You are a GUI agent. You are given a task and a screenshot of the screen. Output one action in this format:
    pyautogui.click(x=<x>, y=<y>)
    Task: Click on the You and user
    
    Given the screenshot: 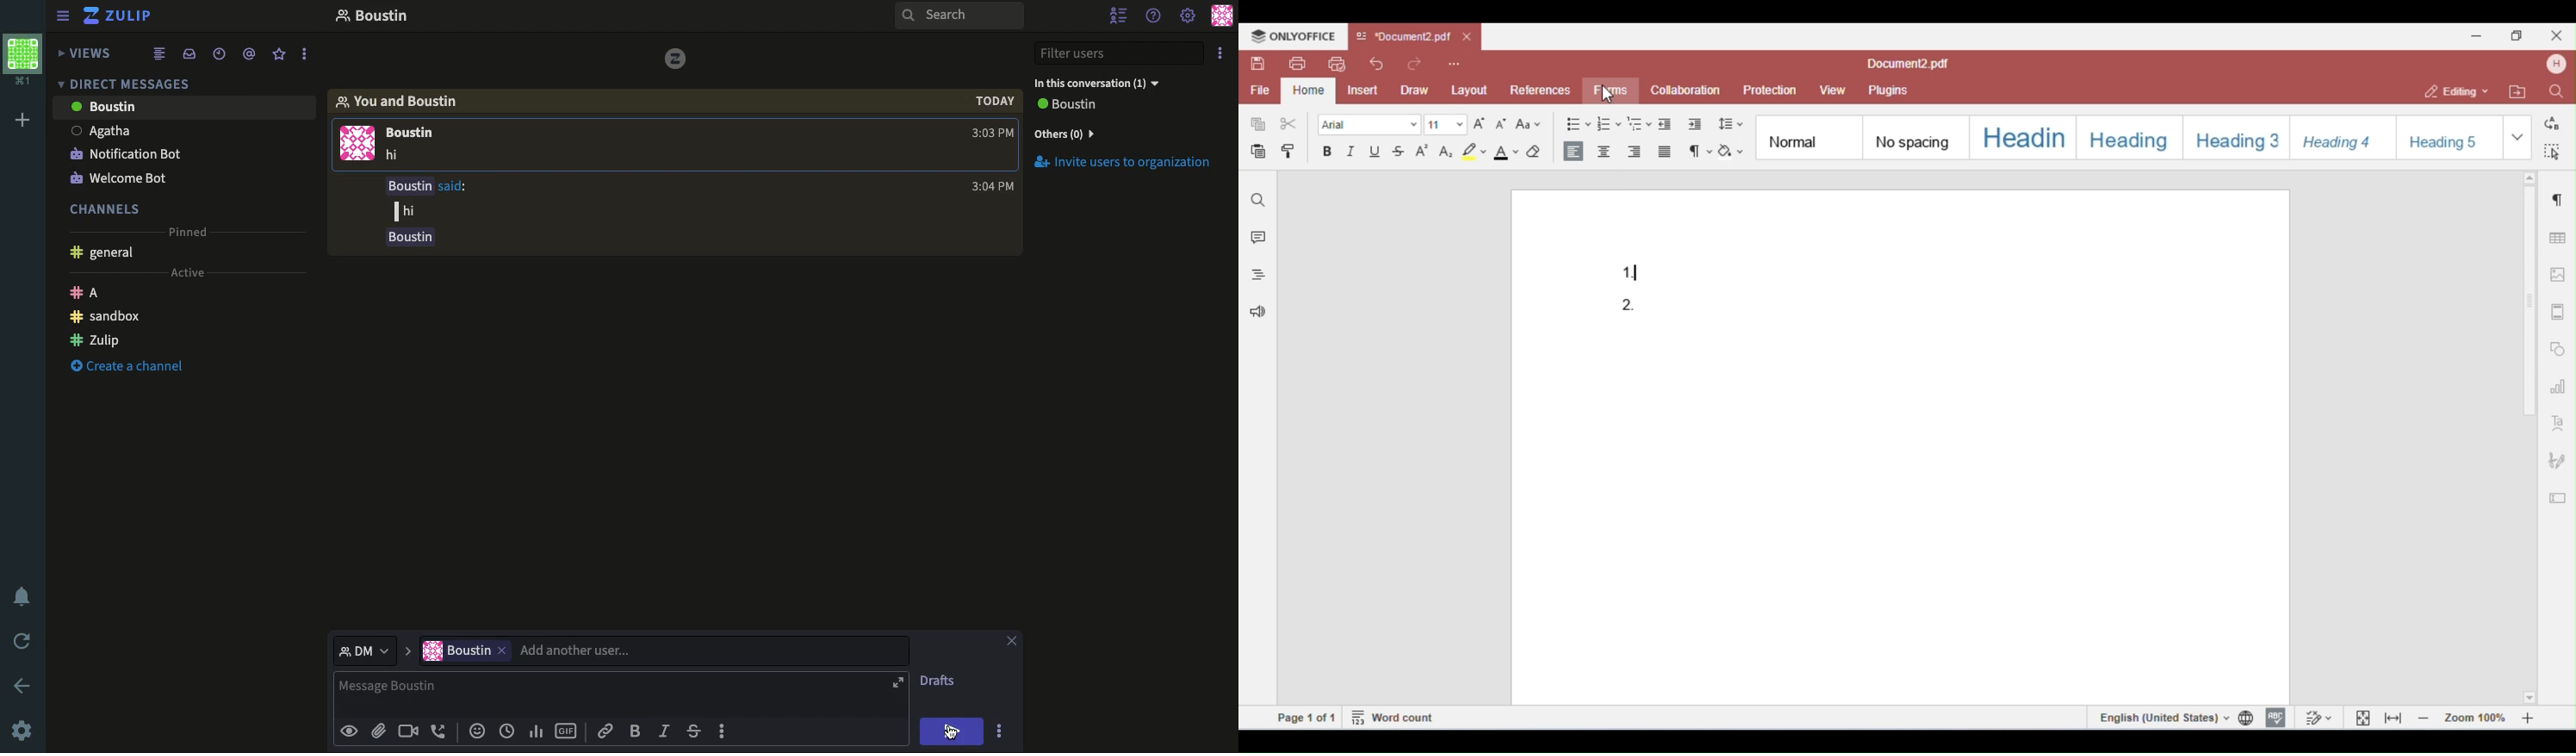 What is the action you would take?
    pyautogui.click(x=405, y=101)
    